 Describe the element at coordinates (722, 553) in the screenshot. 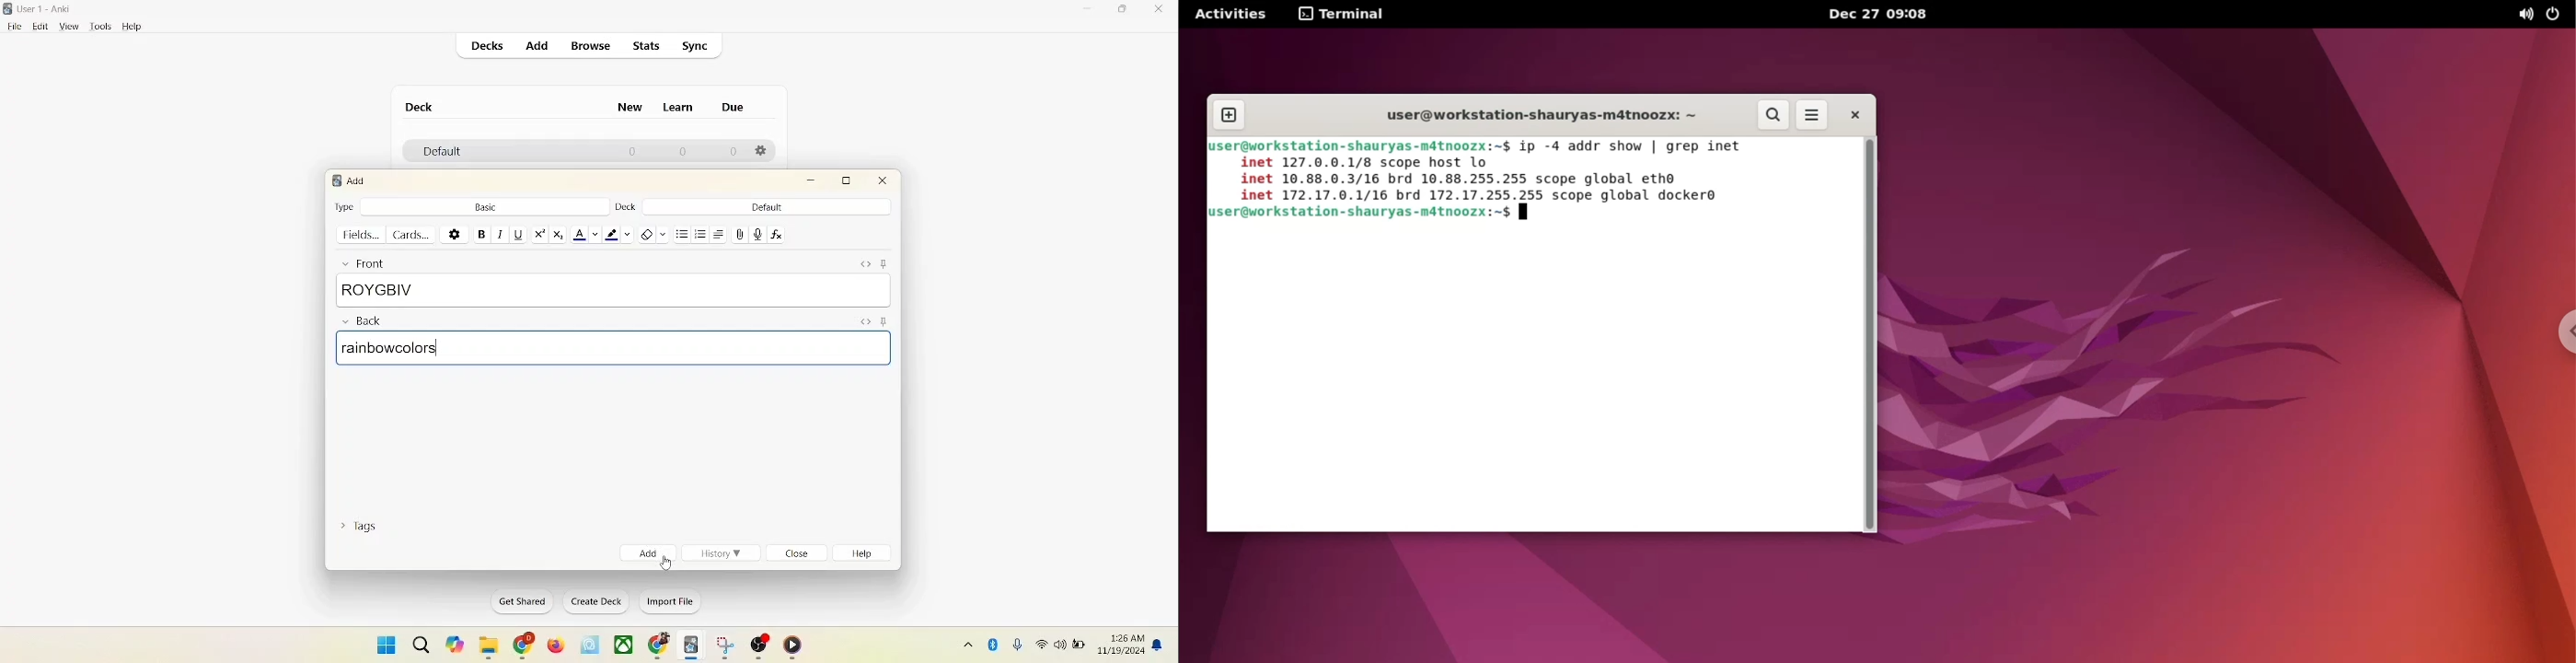

I see `history` at that location.